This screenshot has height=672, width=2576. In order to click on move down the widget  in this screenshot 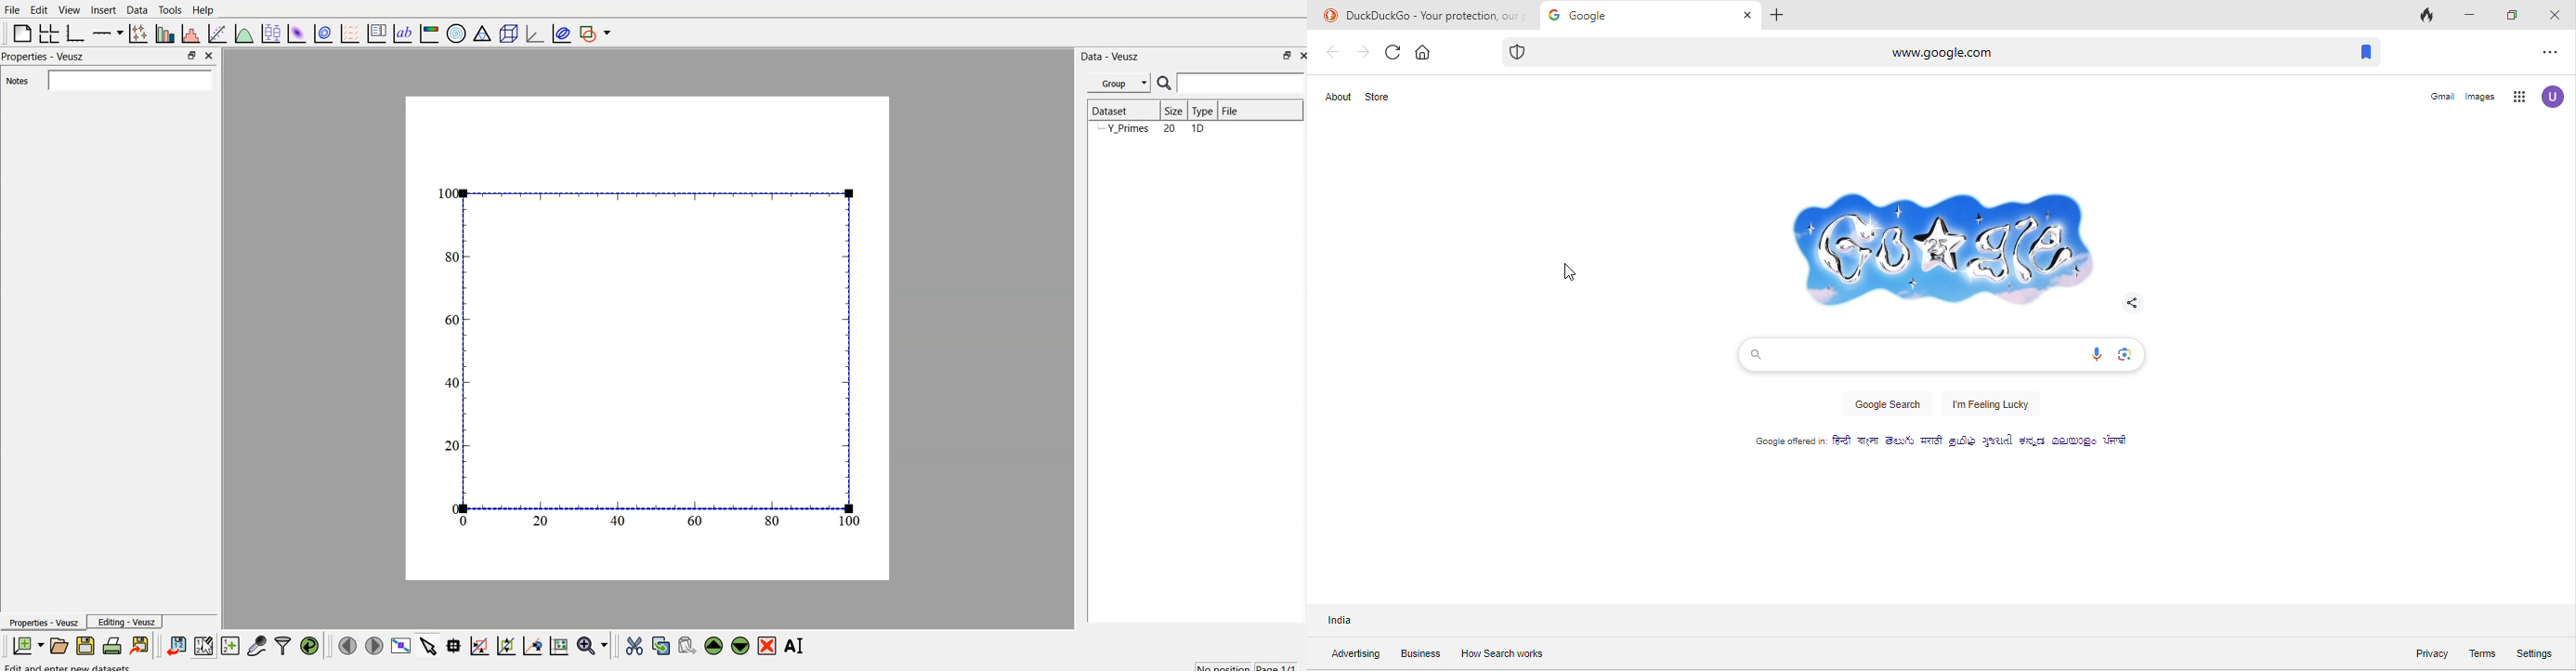, I will do `click(739, 646)`.